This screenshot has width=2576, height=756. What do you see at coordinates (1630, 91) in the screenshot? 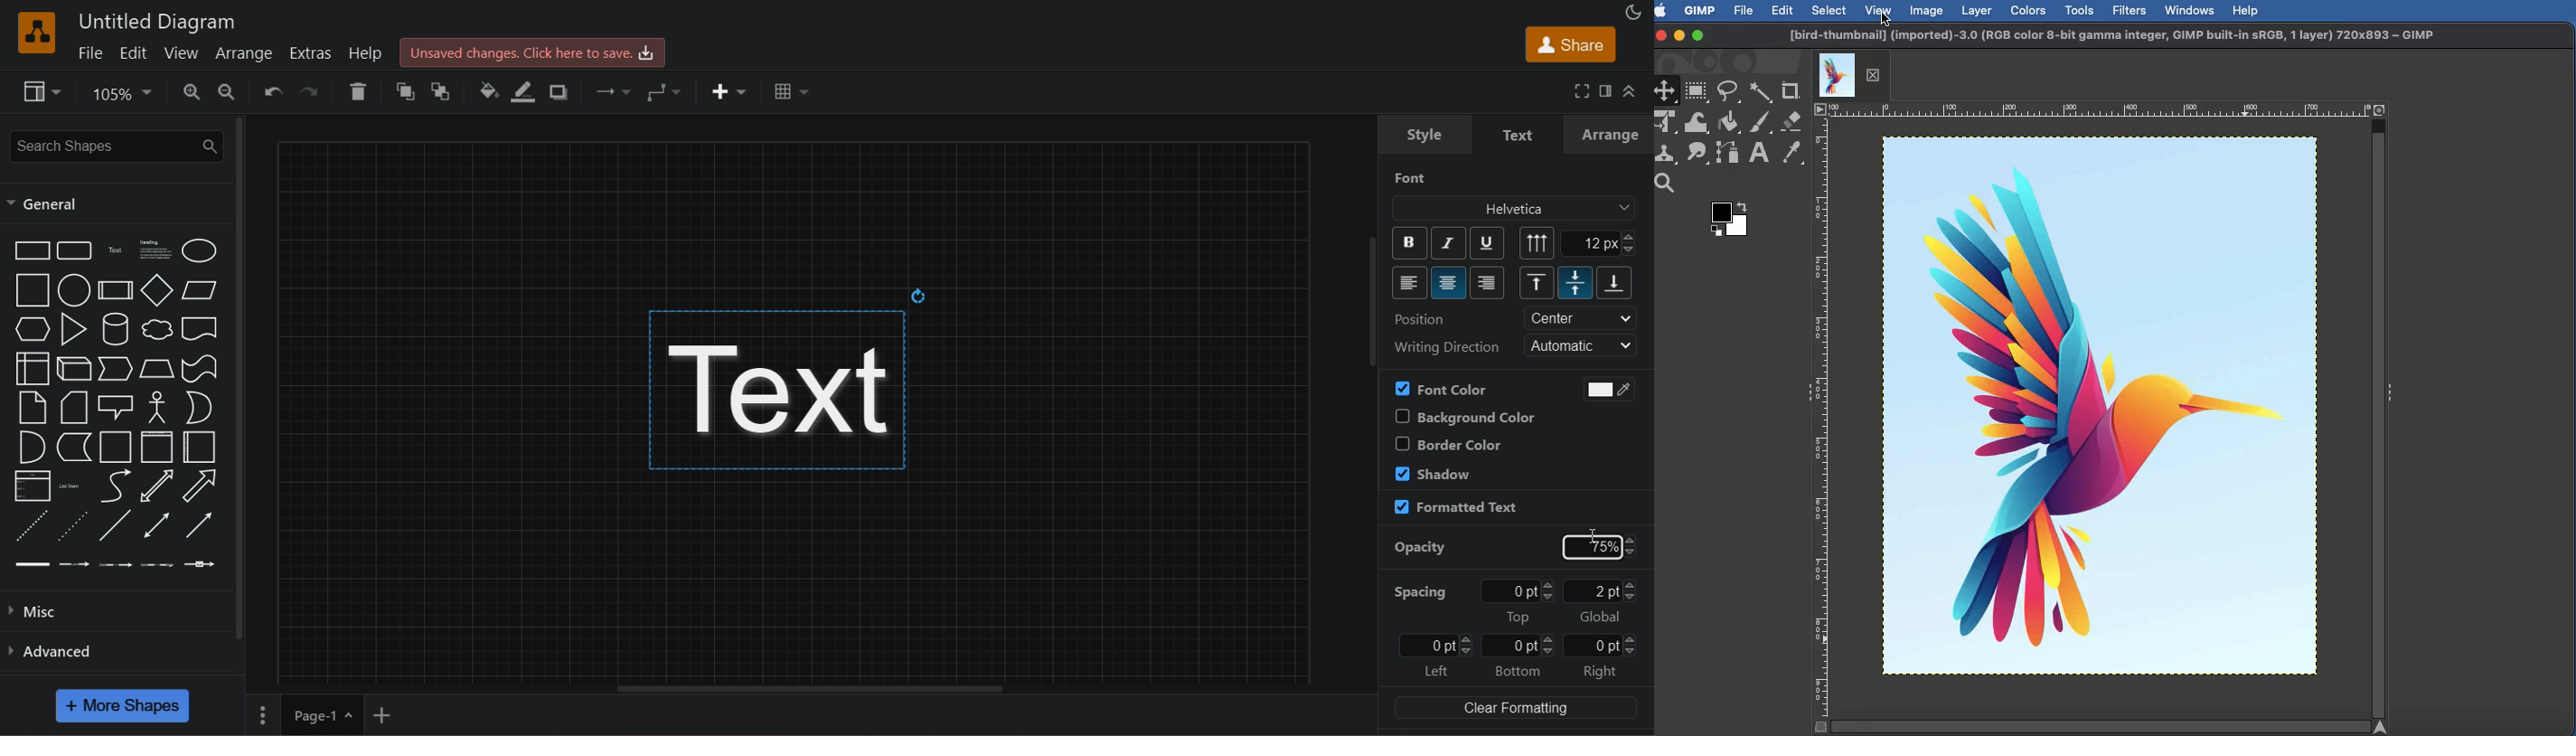
I see `collapase/expand` at bounding box center [1630, 91].